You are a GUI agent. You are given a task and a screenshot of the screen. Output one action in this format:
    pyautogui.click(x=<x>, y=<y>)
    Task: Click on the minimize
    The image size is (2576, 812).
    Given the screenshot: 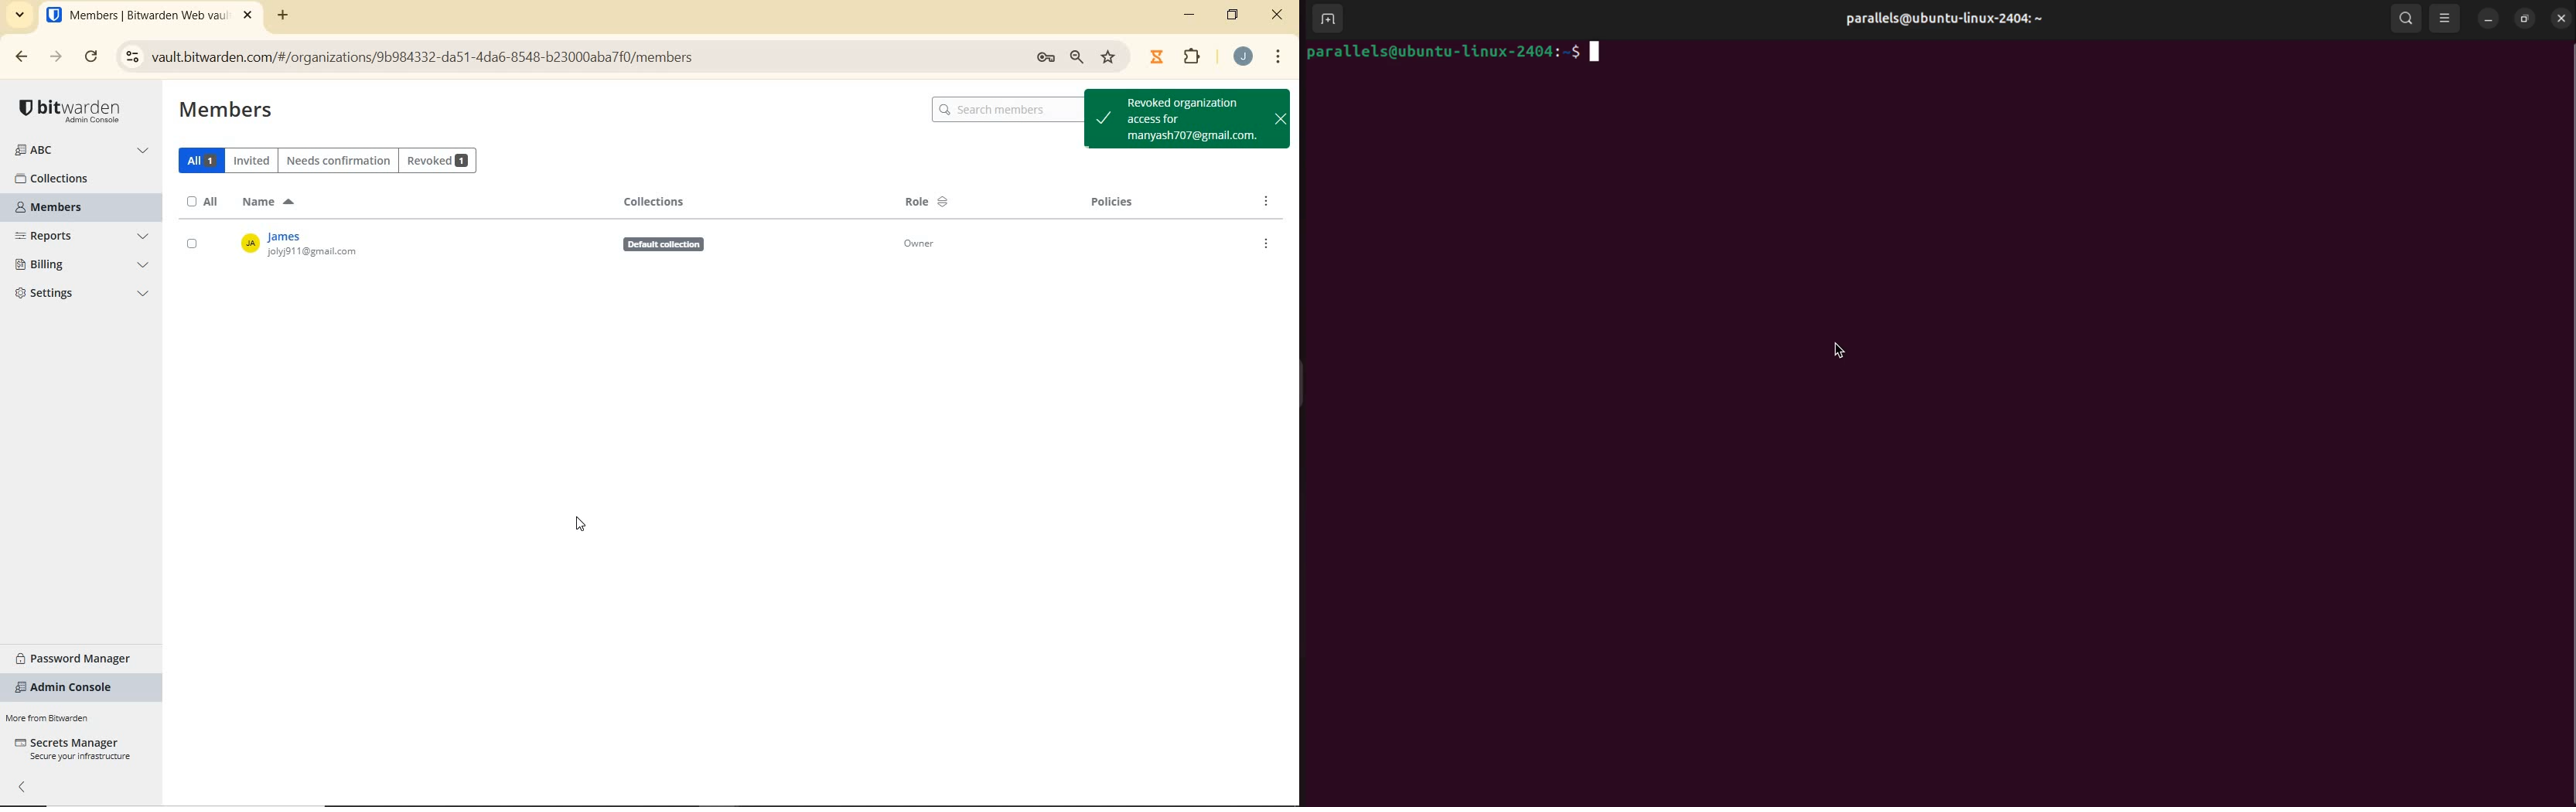 What is the action you would take?
    pyautogui.click(x=2487, y=18)
    